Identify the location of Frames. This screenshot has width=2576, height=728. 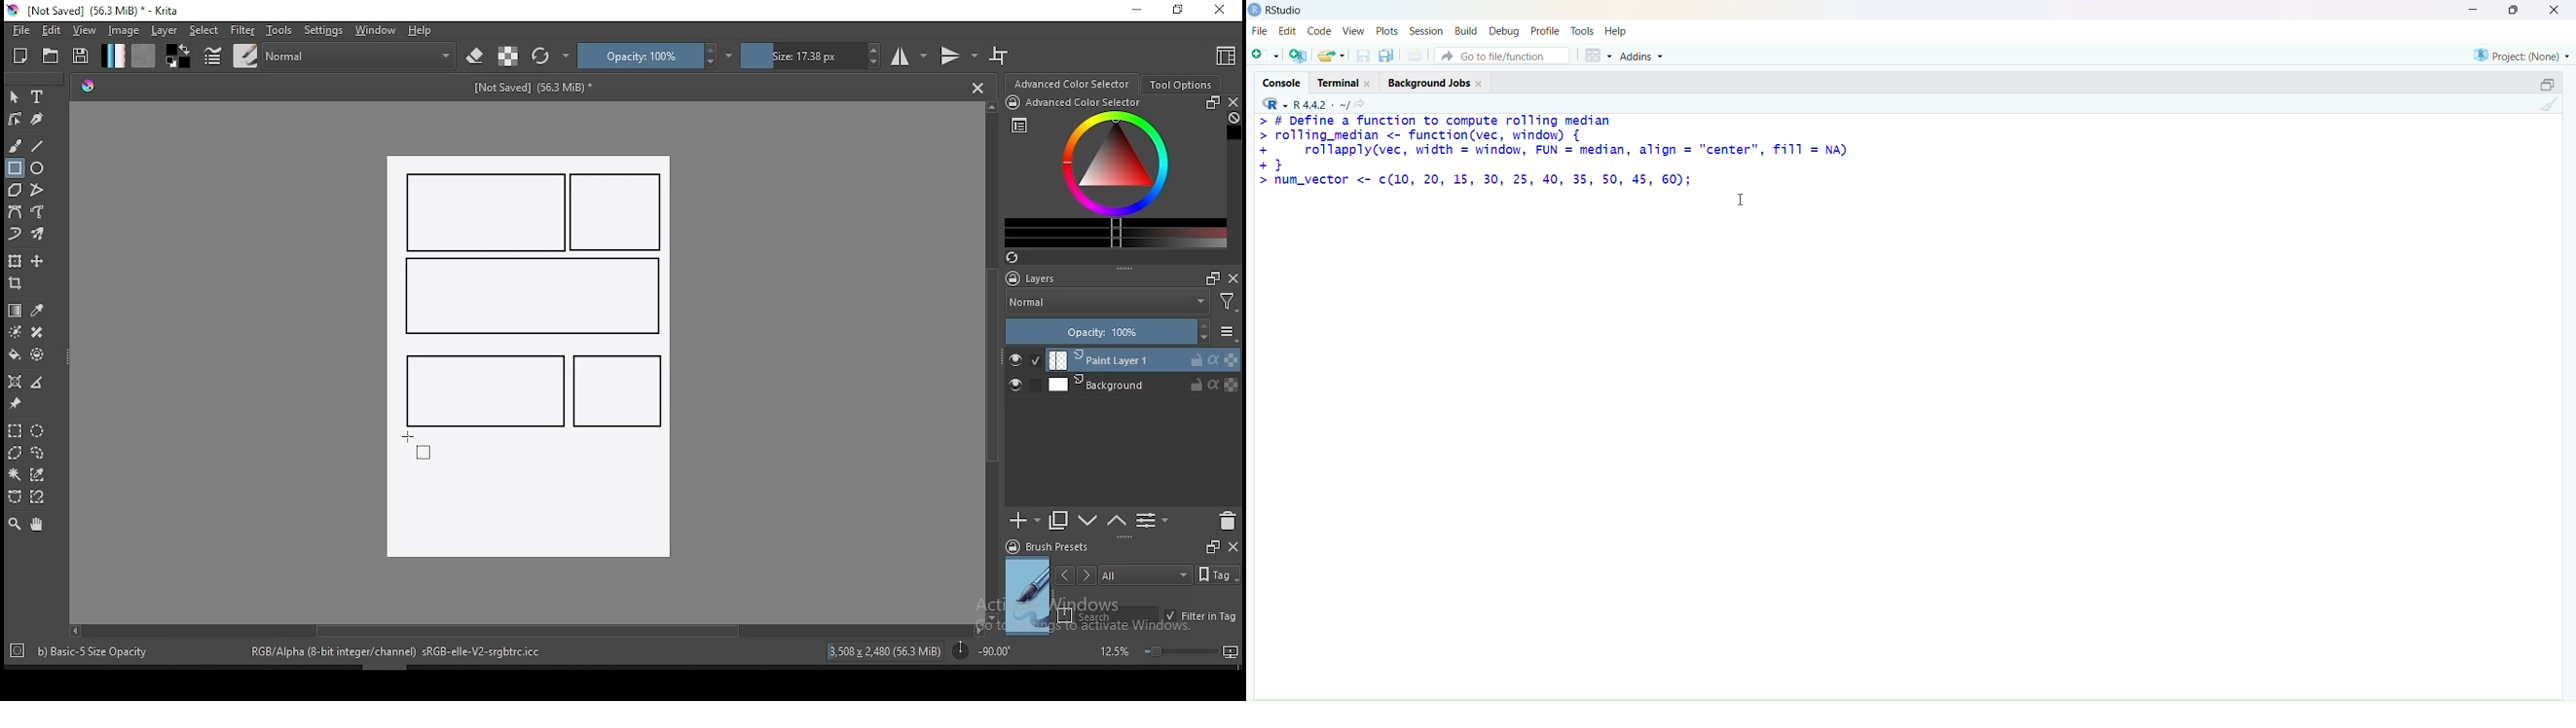
(1212, 546).